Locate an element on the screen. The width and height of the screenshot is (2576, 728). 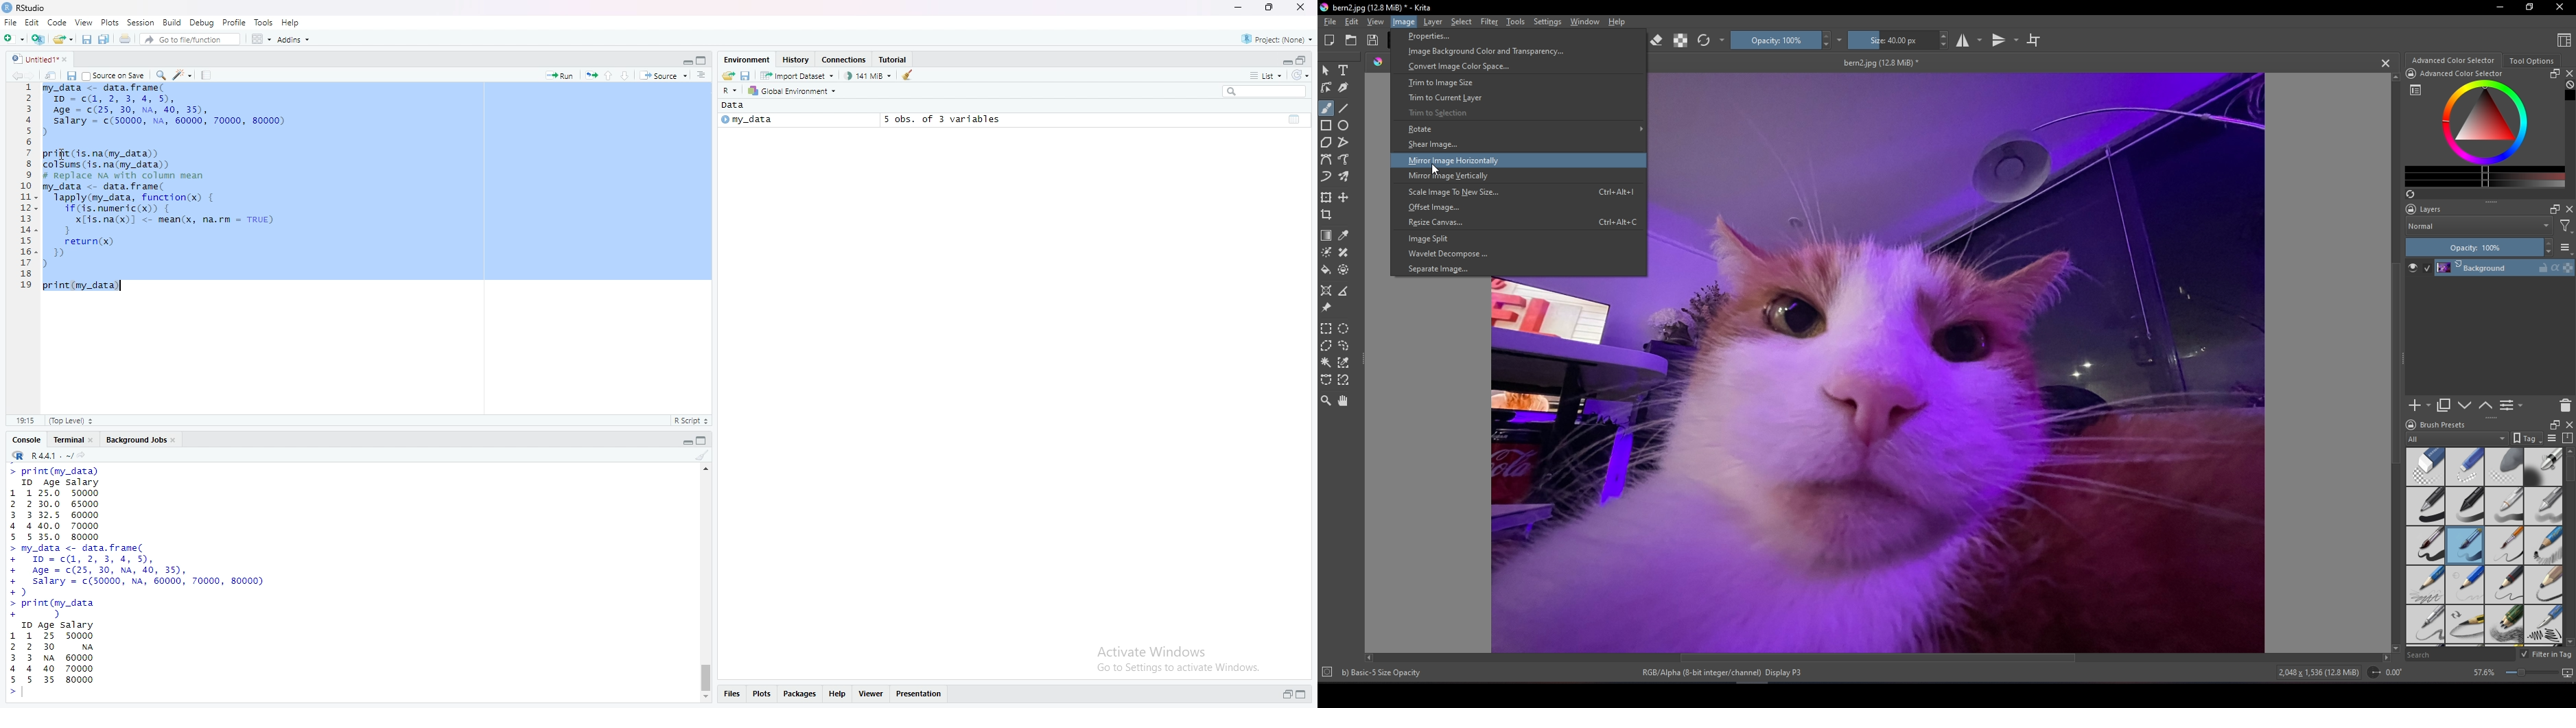
console is located at coordinates (28, 440).